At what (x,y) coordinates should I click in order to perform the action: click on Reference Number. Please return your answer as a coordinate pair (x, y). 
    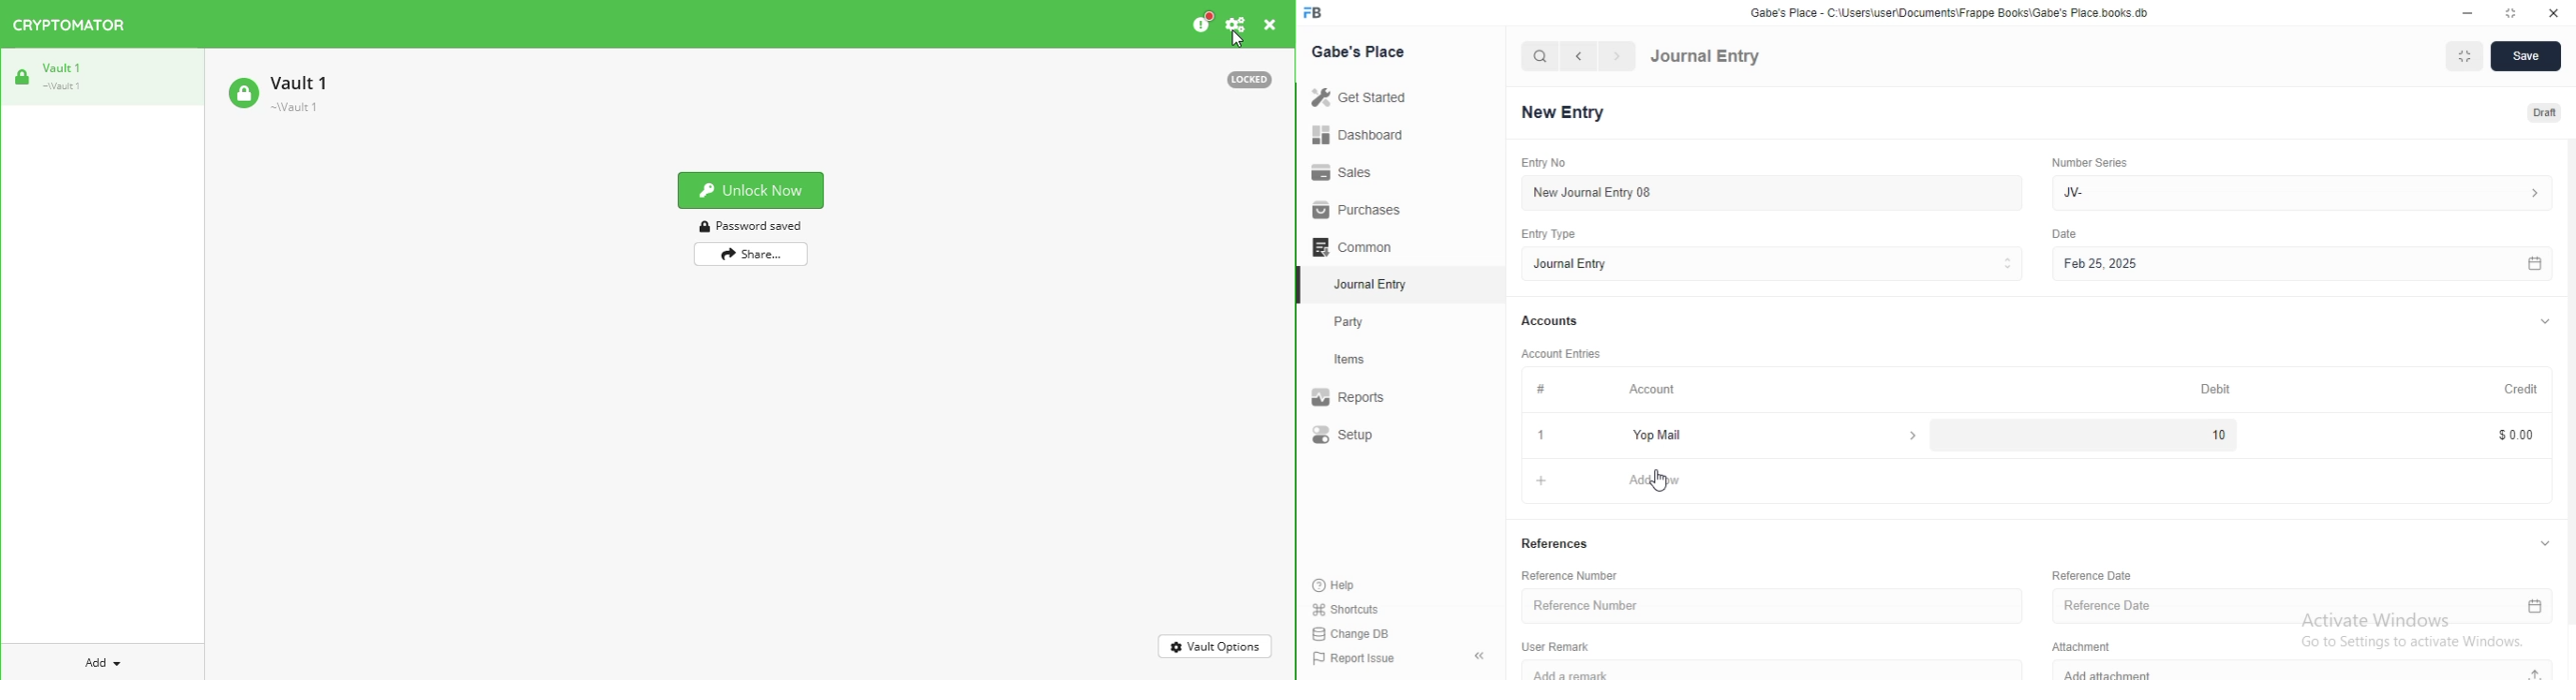
    Looking at the image, I should click on (1767, 606).